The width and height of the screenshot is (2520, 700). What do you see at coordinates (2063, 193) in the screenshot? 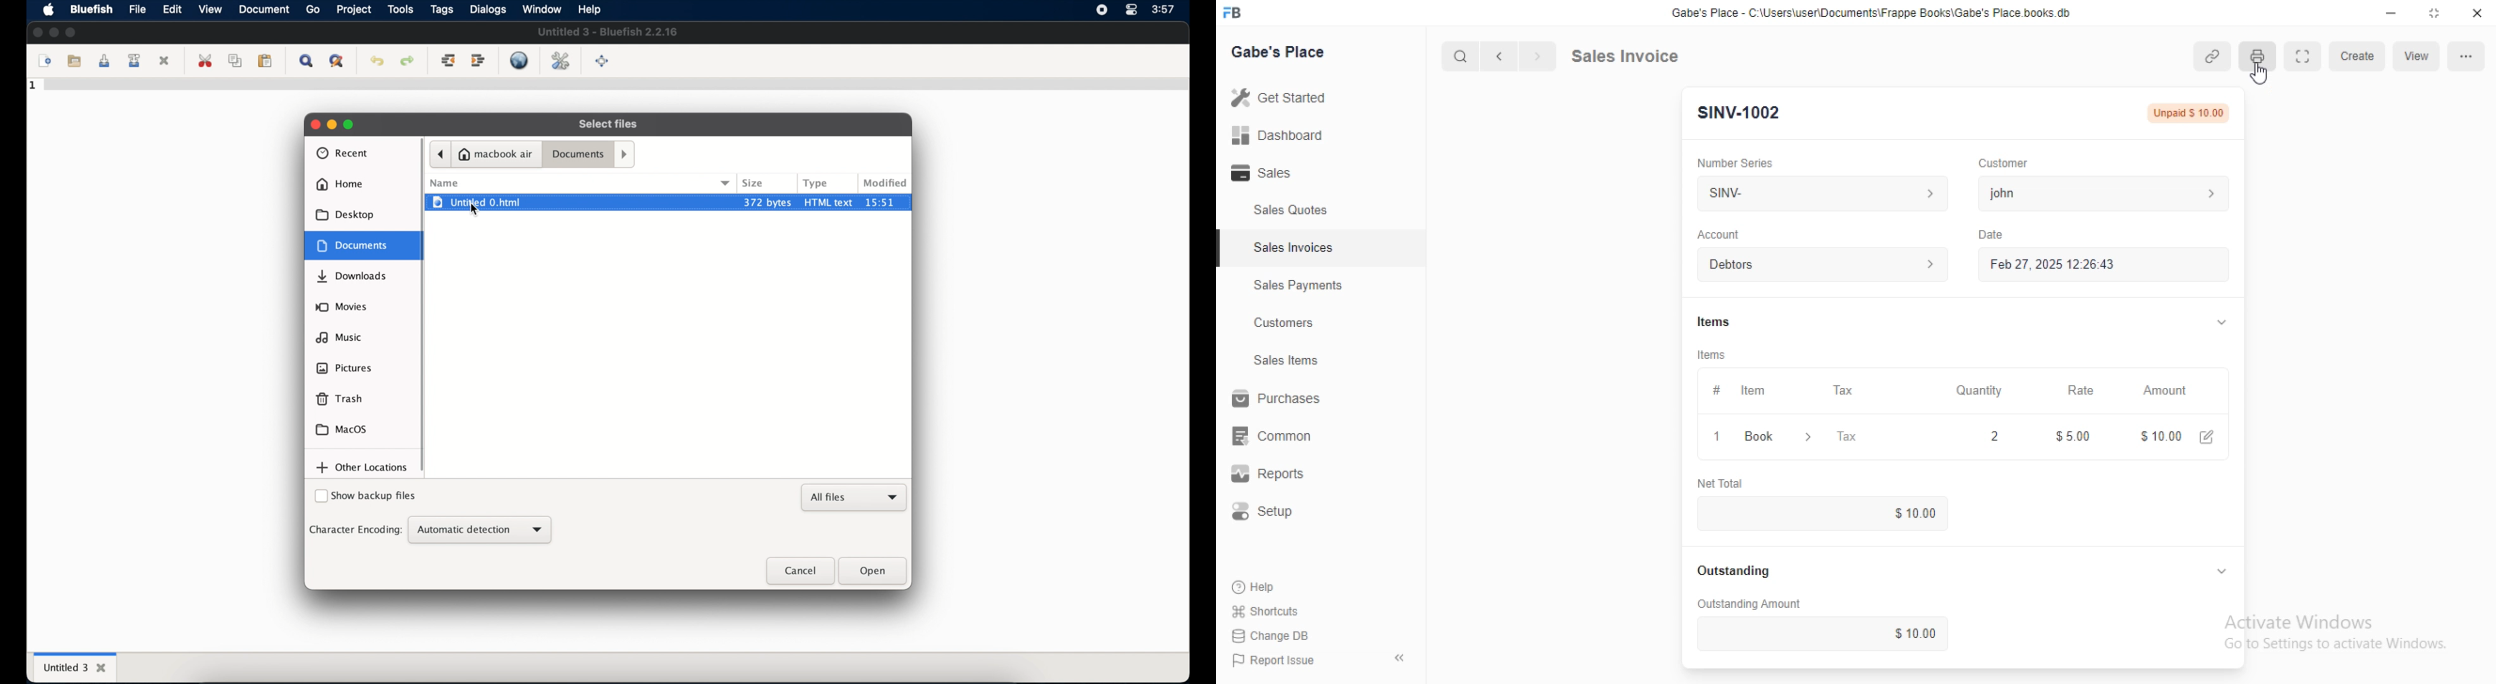
I see `john` at bounding box center [2063, 193].